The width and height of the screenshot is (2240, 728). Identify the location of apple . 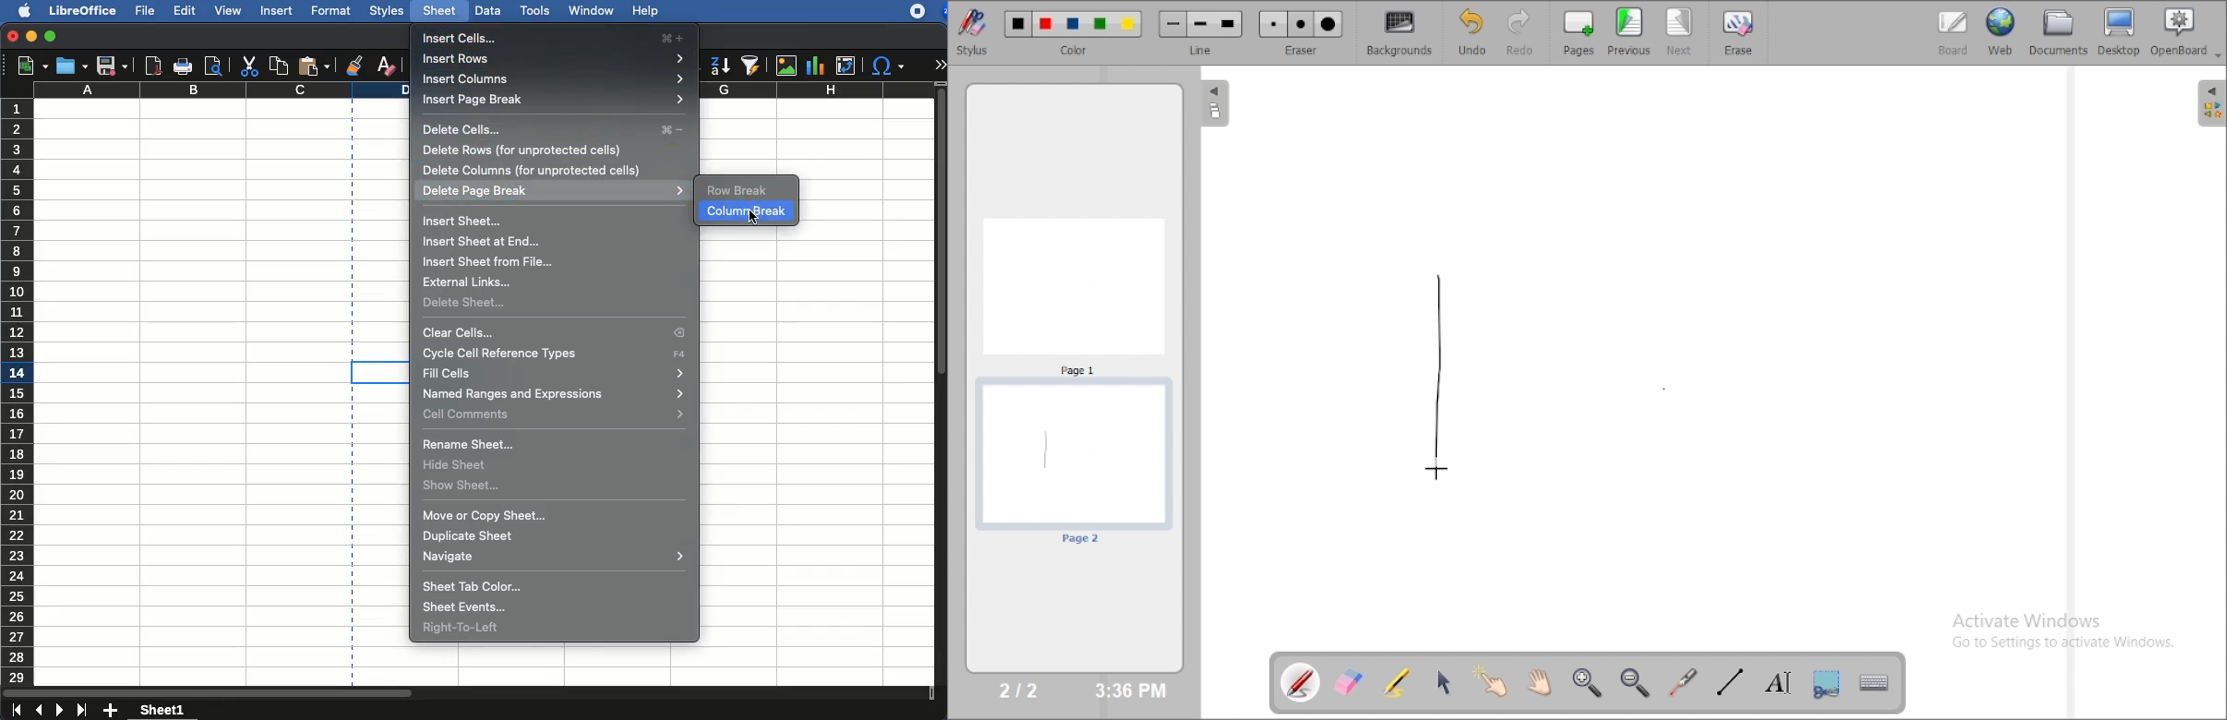
(19, 10).